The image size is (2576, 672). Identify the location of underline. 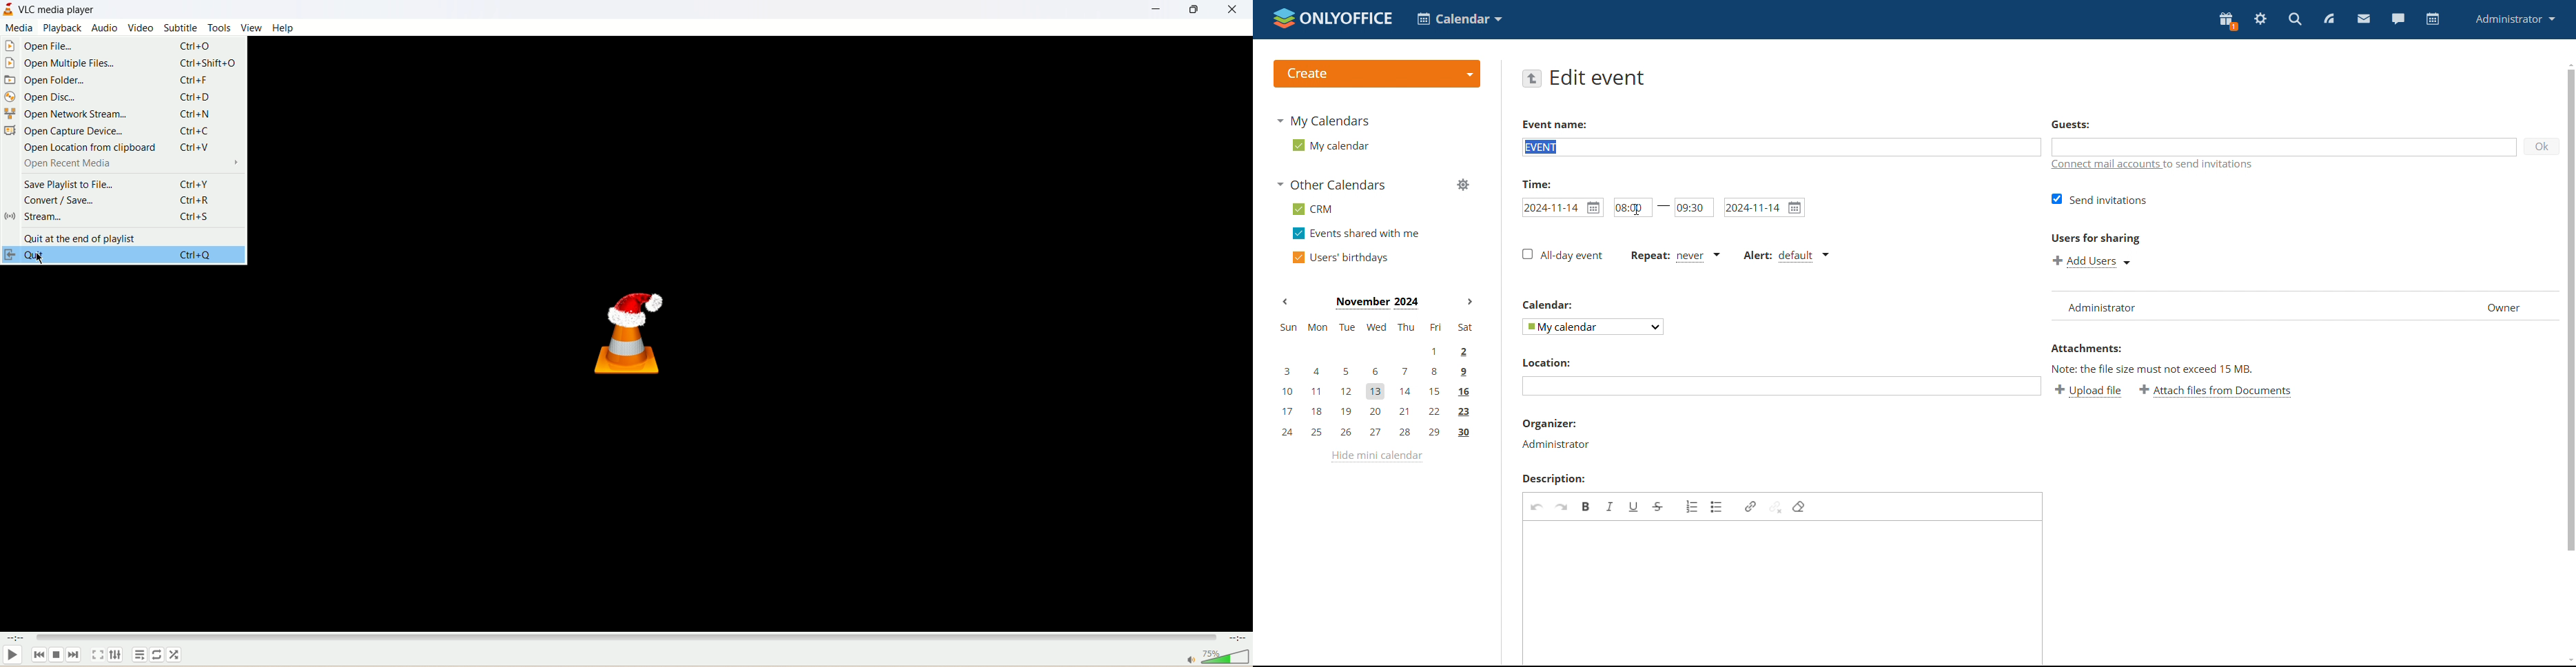
(1634, 506).